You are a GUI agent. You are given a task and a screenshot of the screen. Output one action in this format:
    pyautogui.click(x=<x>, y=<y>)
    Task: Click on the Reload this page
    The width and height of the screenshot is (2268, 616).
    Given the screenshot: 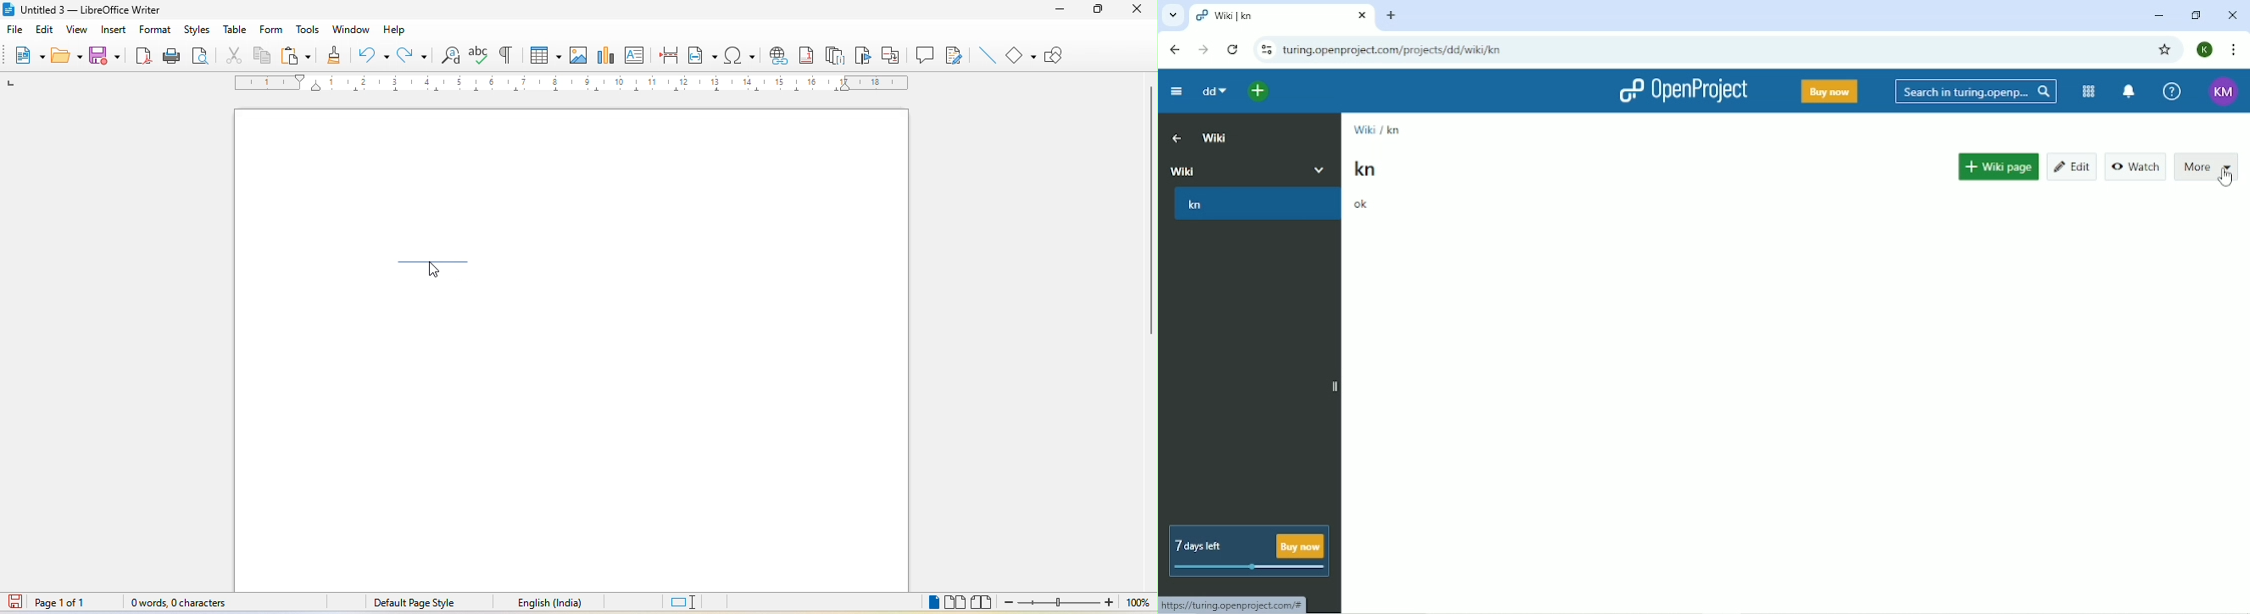 What is the action you would take?
    pyautogui.click(x=1231, y=49)
    